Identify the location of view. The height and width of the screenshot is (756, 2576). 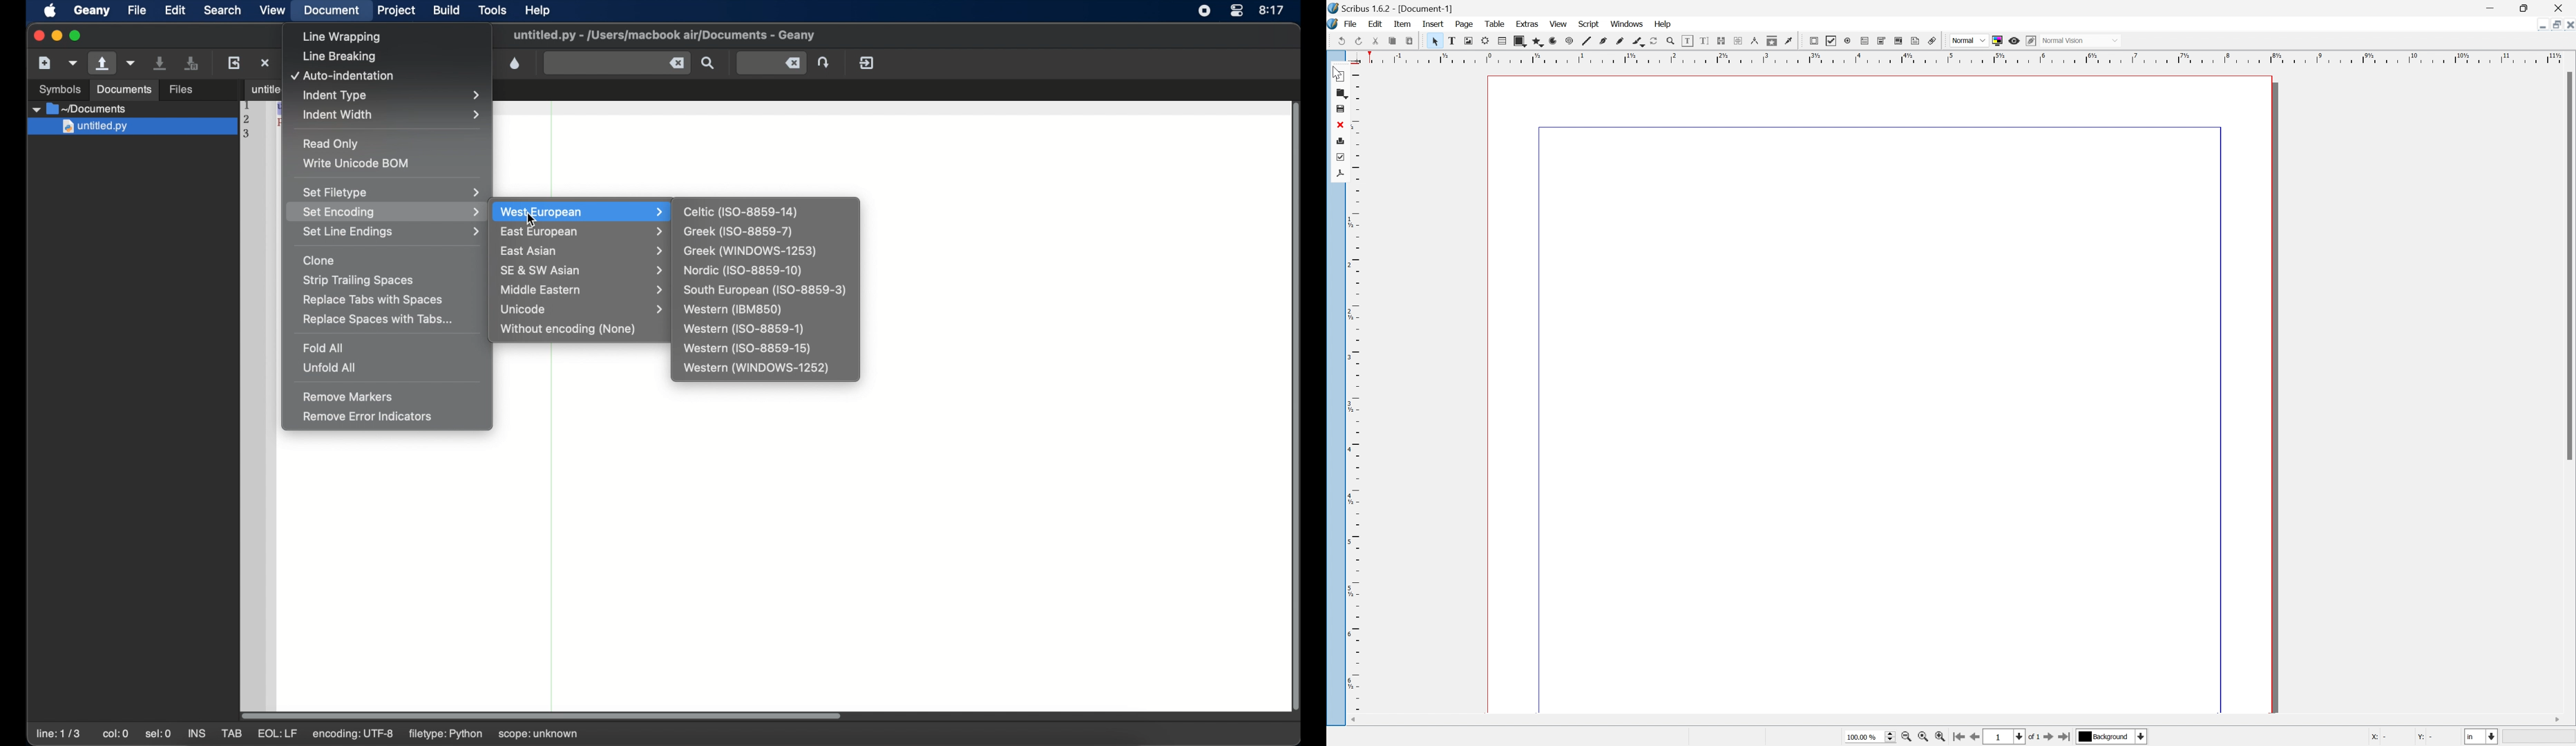
(1560, 23).